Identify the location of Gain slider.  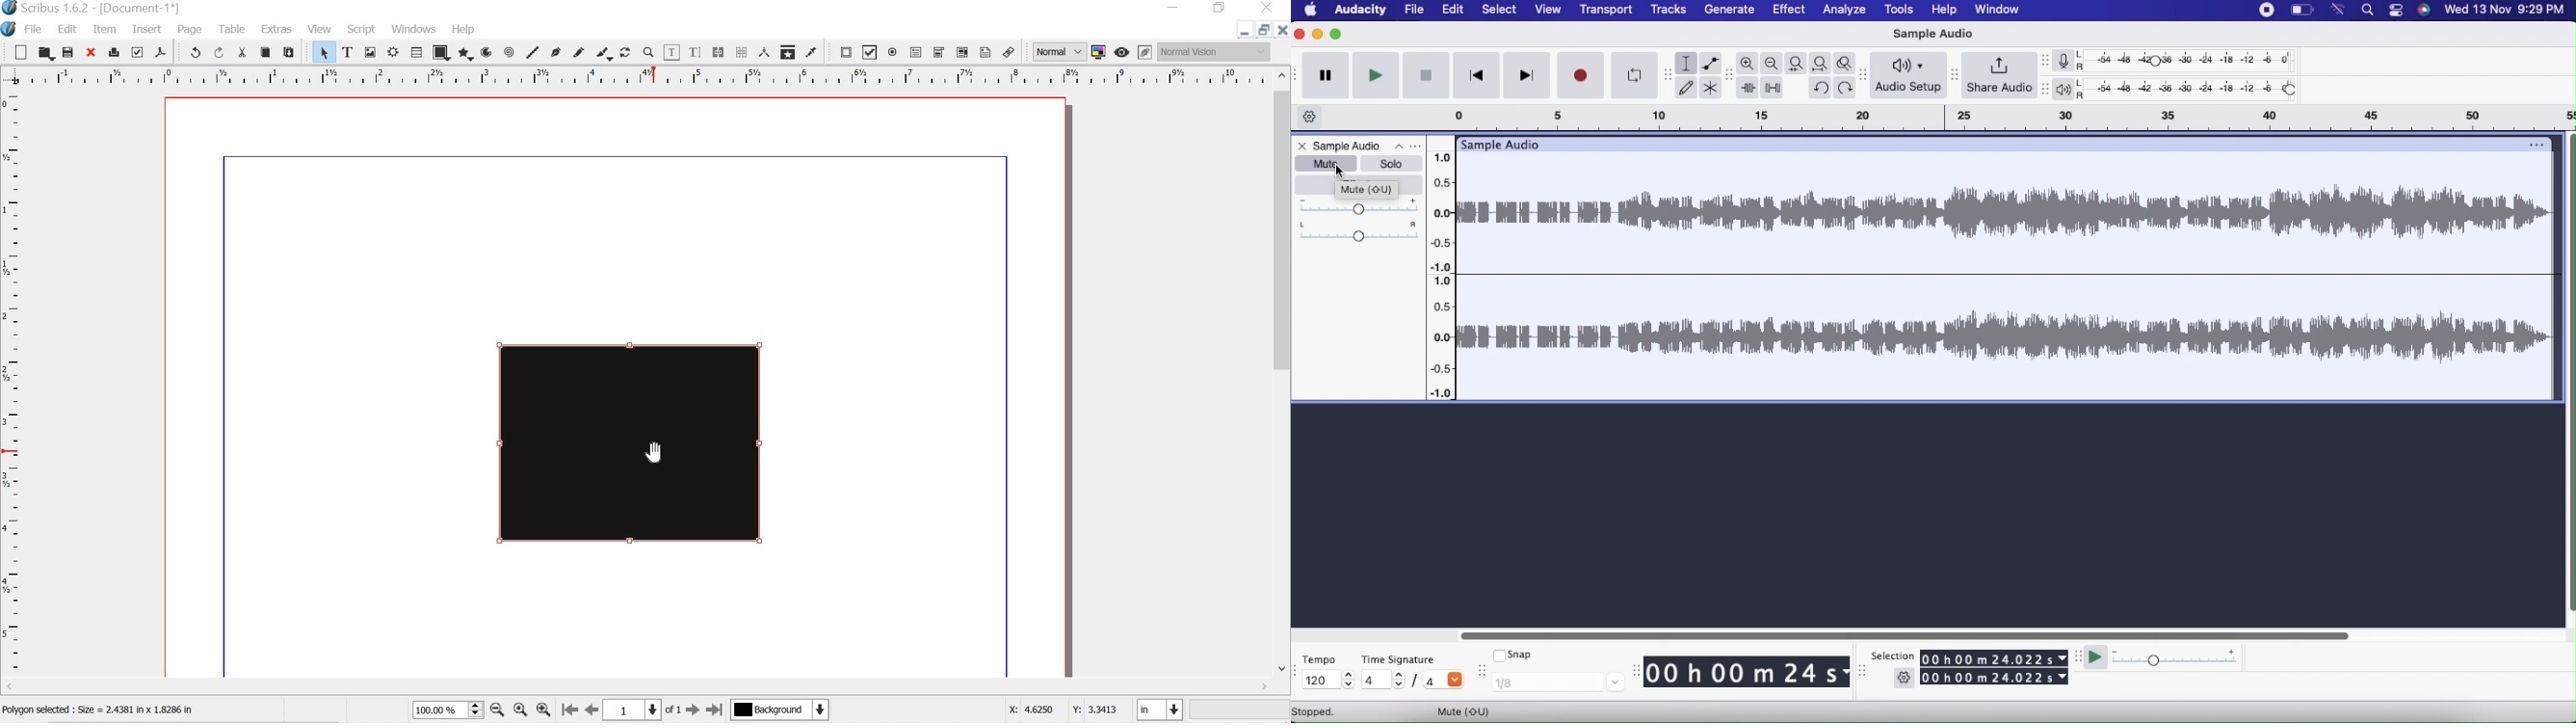
(1360, 206).